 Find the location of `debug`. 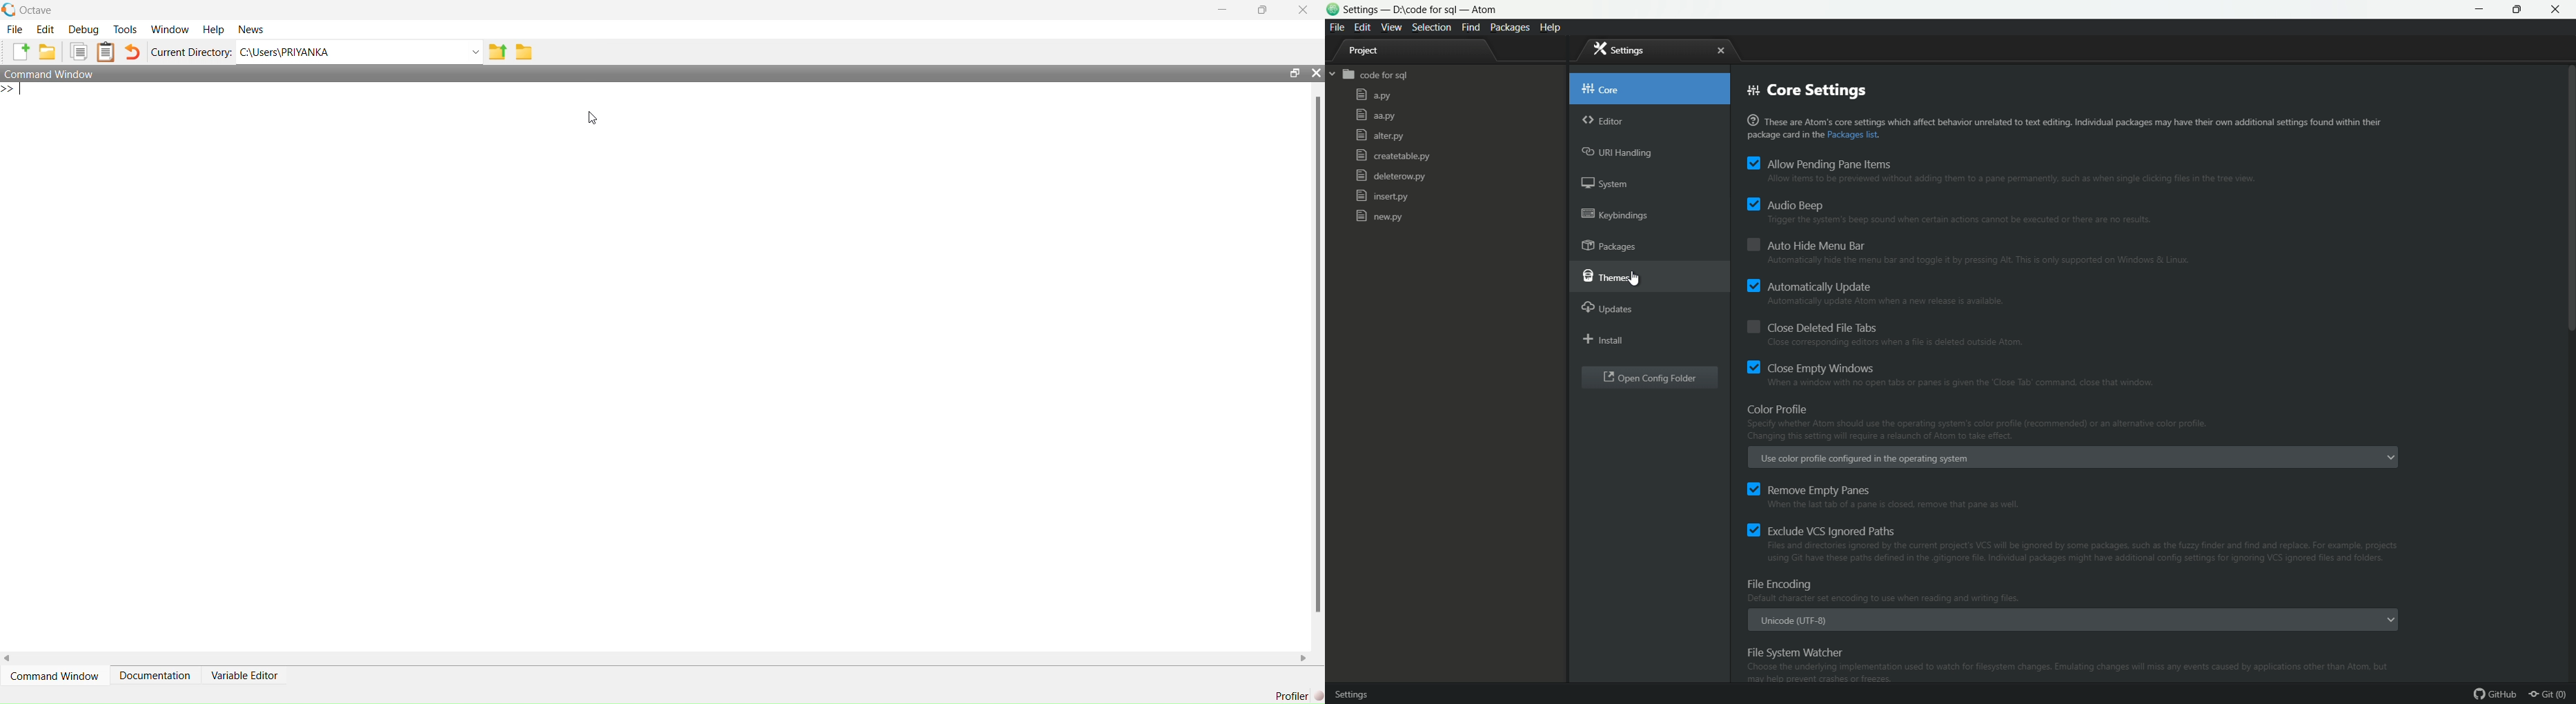

debug is located at coordinates (85, 30).